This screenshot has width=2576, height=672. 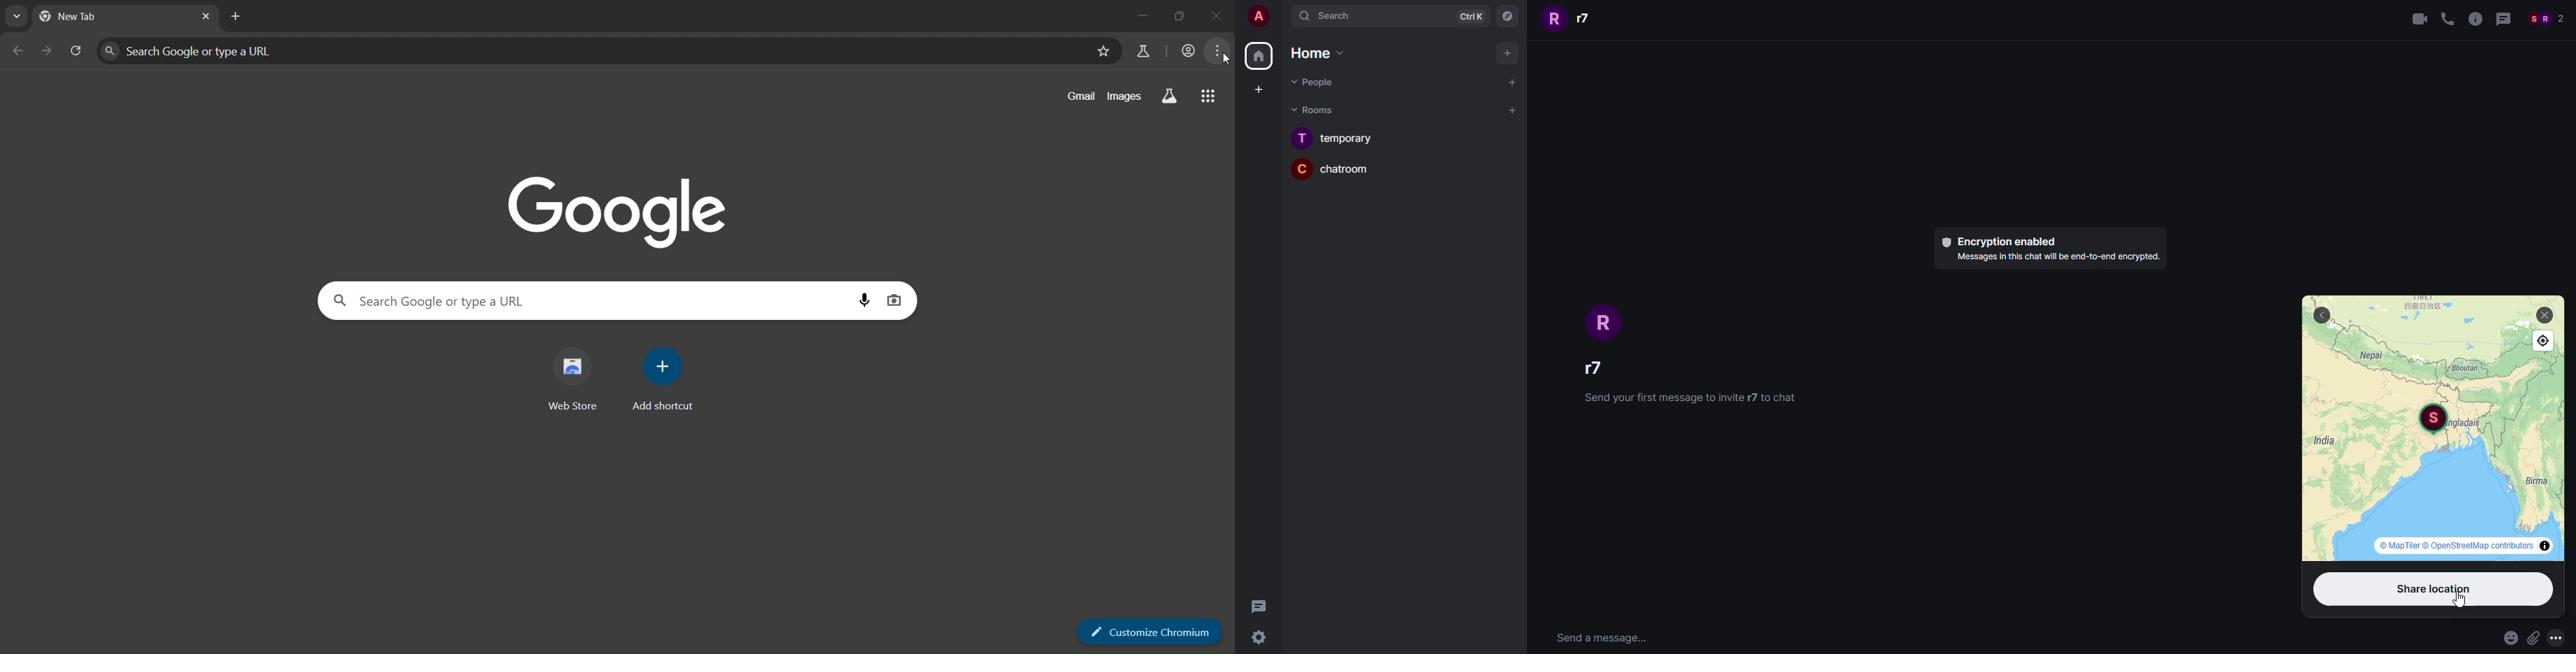 What do you see at coordinates (1508, 52) in the screenshot?
I see `Add` at bounding box center [1508, 52].